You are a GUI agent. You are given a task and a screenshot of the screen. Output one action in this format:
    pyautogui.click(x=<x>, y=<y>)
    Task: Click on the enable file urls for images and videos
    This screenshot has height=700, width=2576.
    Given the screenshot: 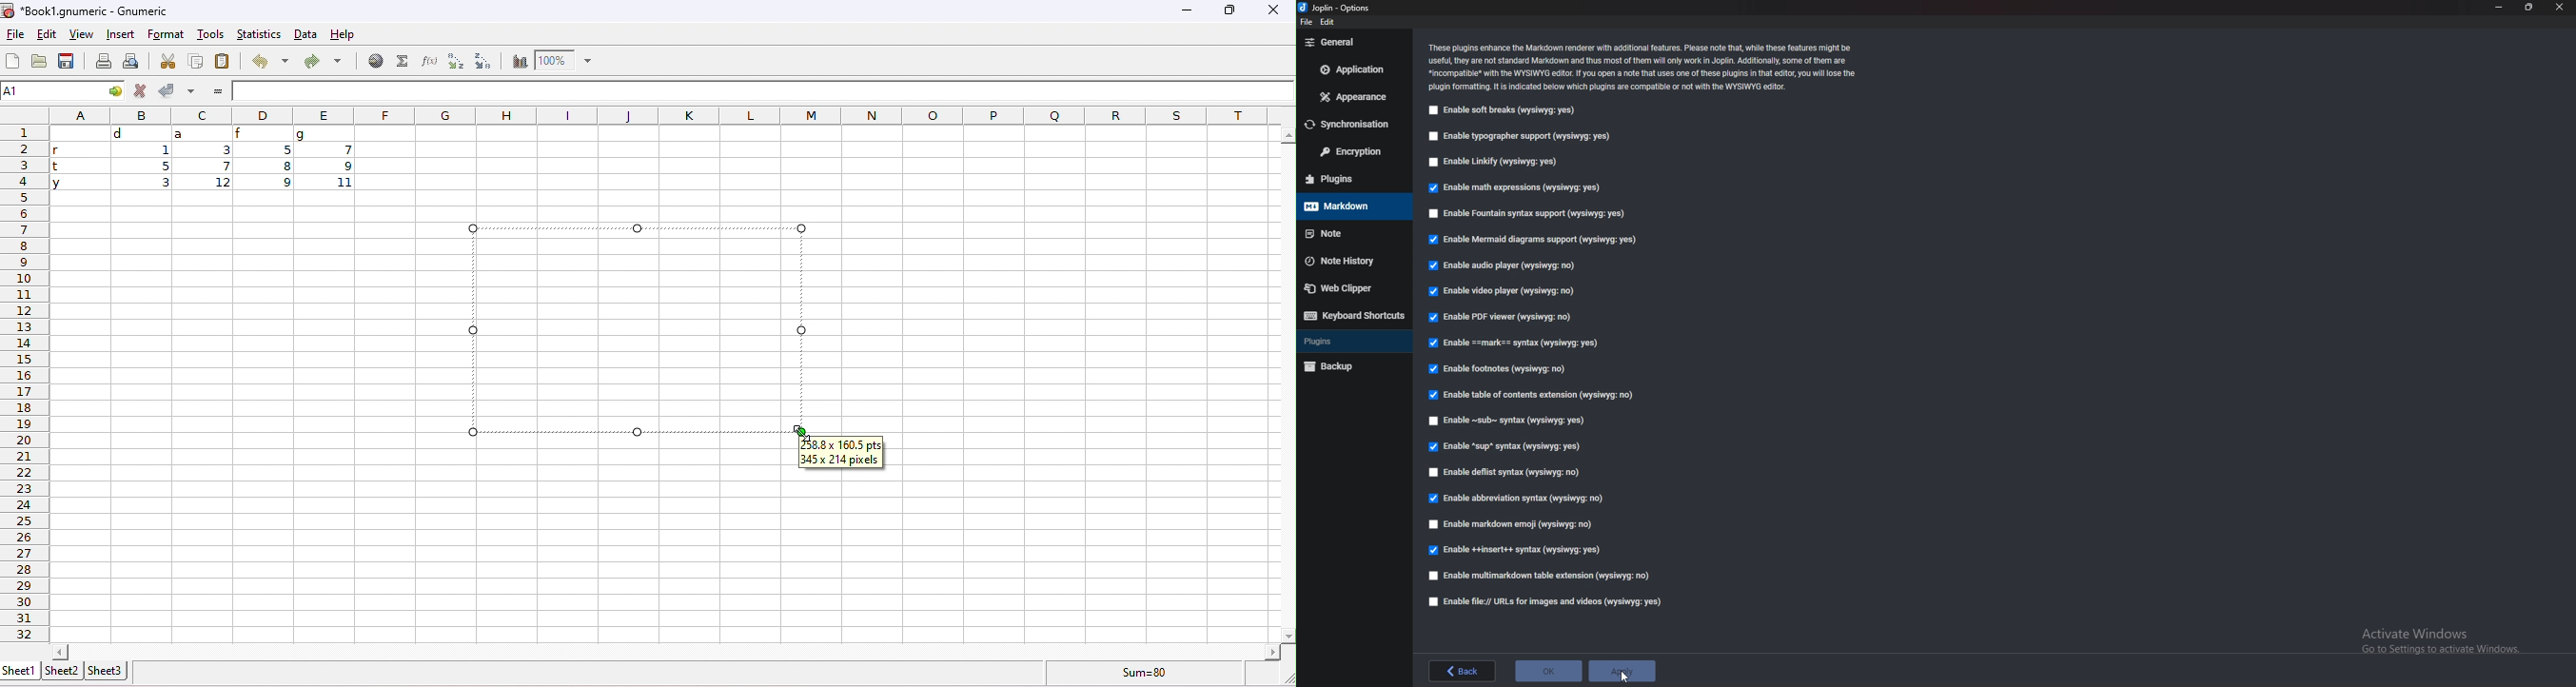 What is the action you would take?
    pyautogui.click(x=1546, y=600)
    